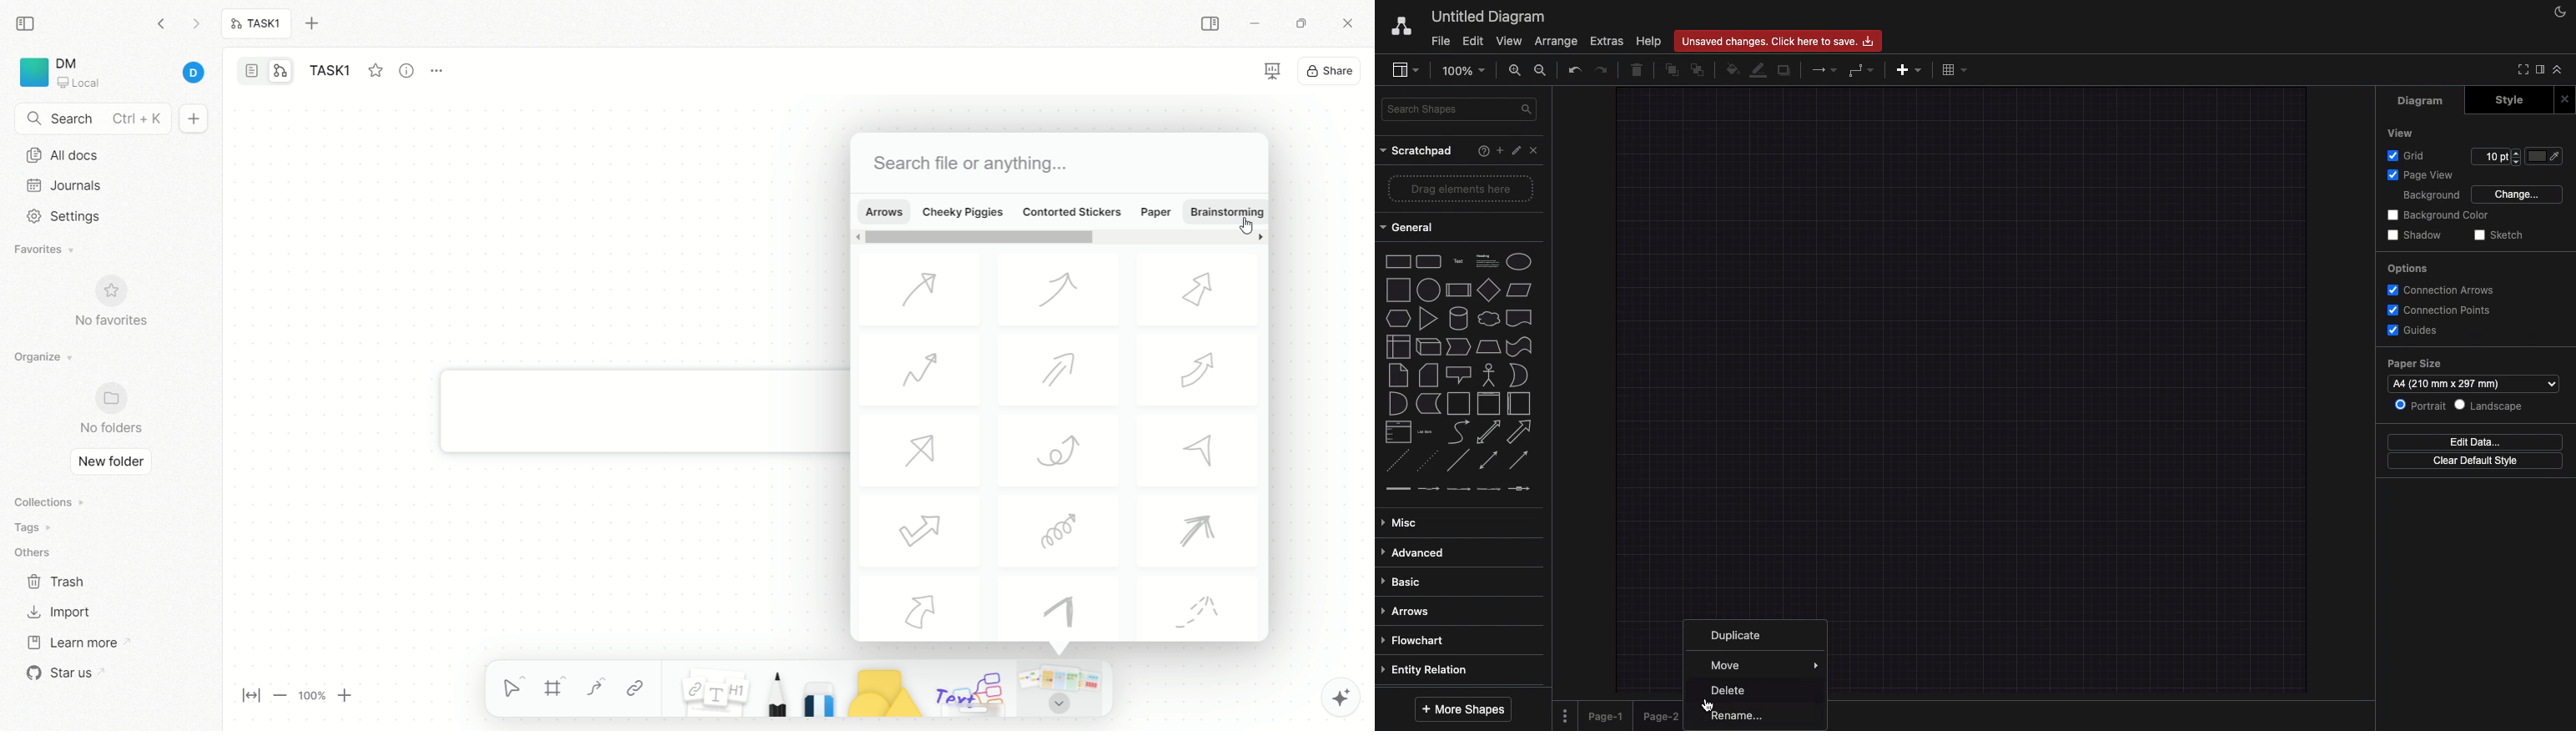  What do you see at coordinates (1421, 150) in the screenshot?
I see `Scratchpad` at bounding box center [1421, 150].